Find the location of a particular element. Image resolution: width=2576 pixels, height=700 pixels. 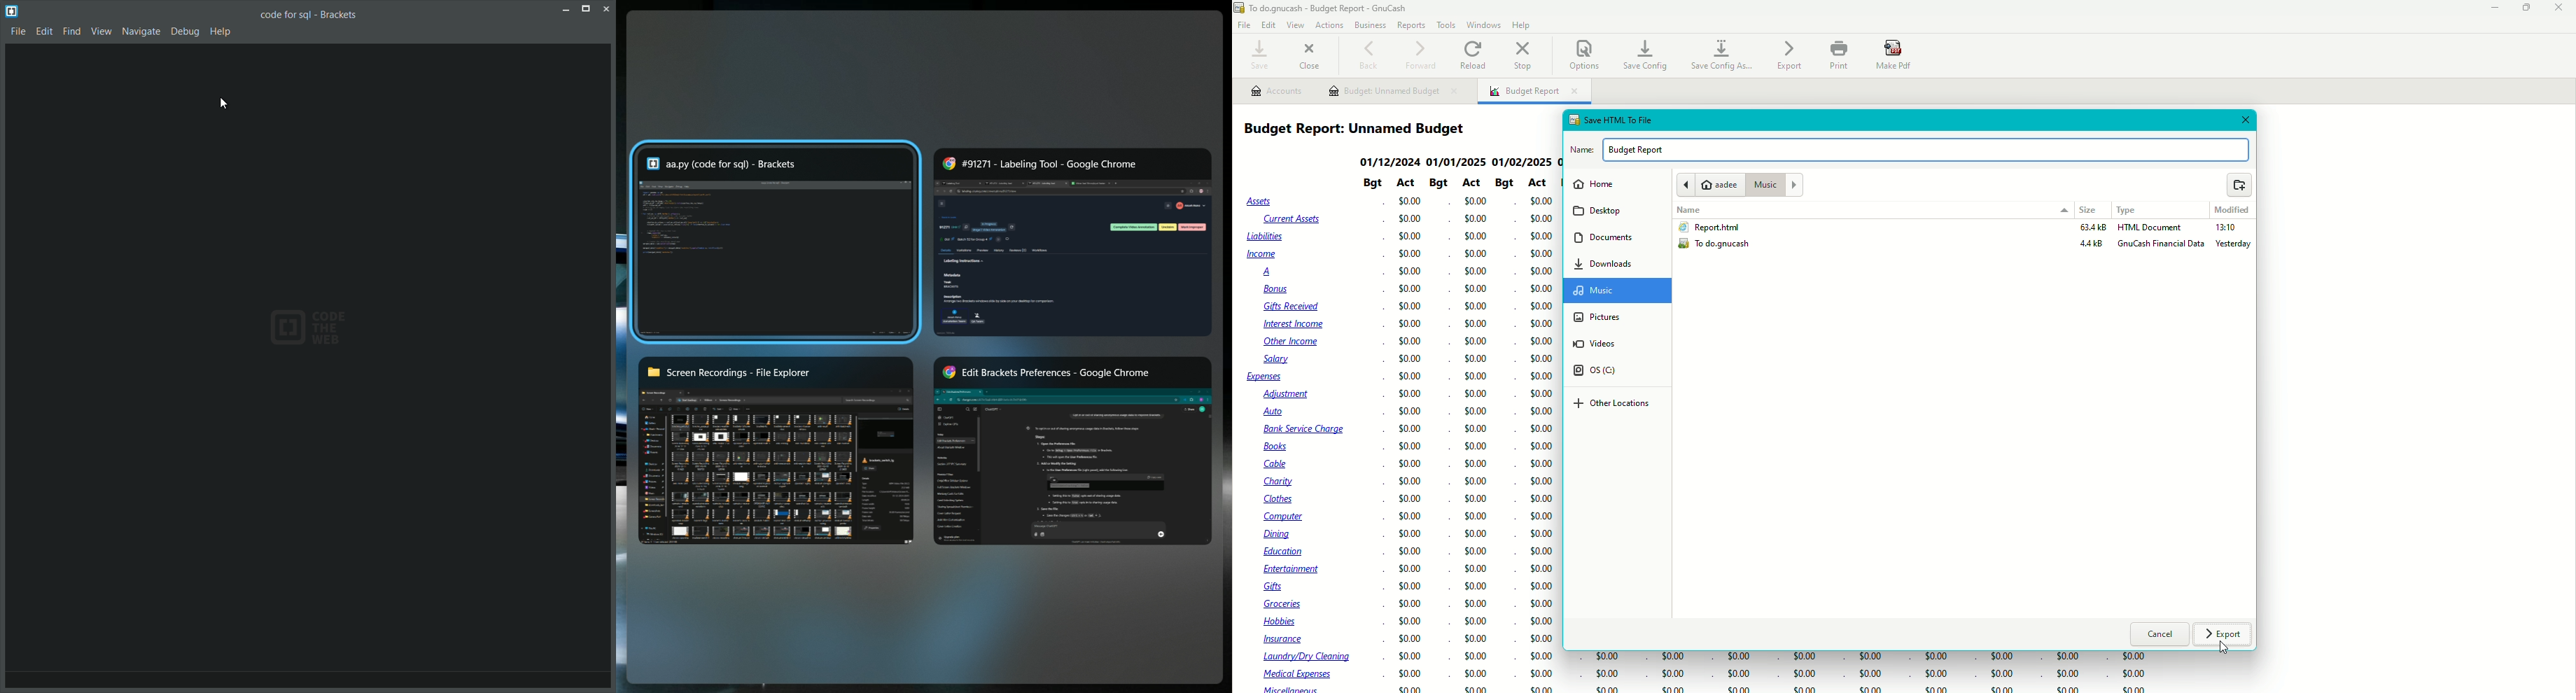

Accounts and Sub-accounts is located at coordinates (1302, 443).